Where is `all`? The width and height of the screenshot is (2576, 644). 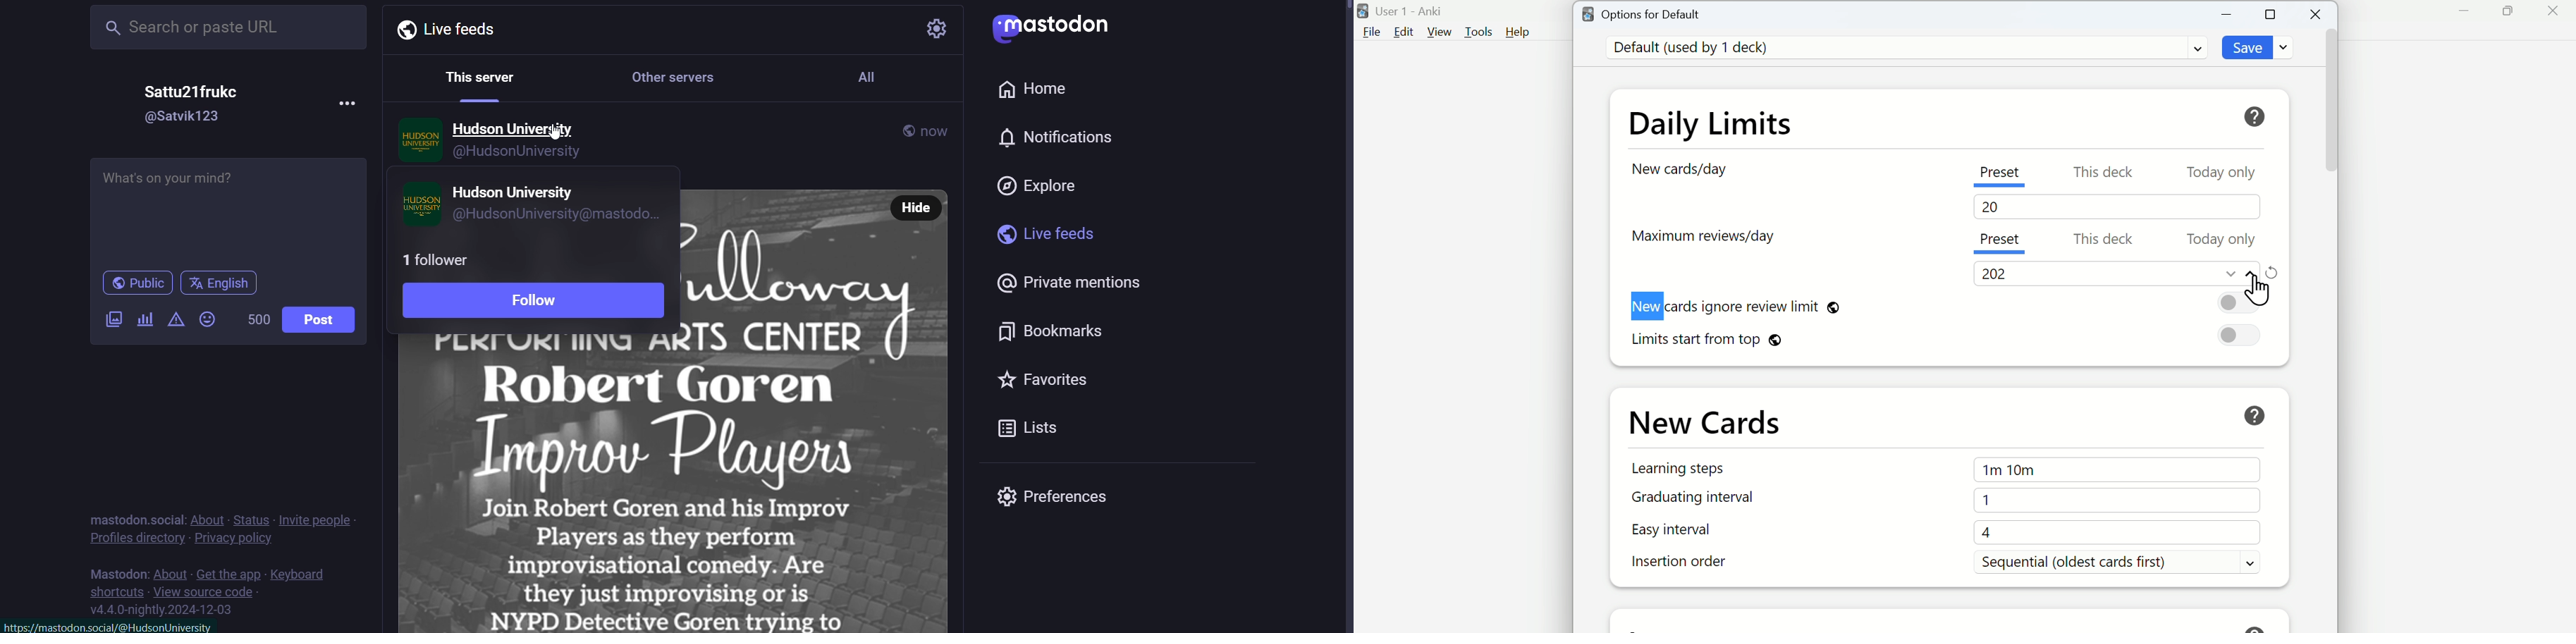 all is located at coordinates (866, 75).